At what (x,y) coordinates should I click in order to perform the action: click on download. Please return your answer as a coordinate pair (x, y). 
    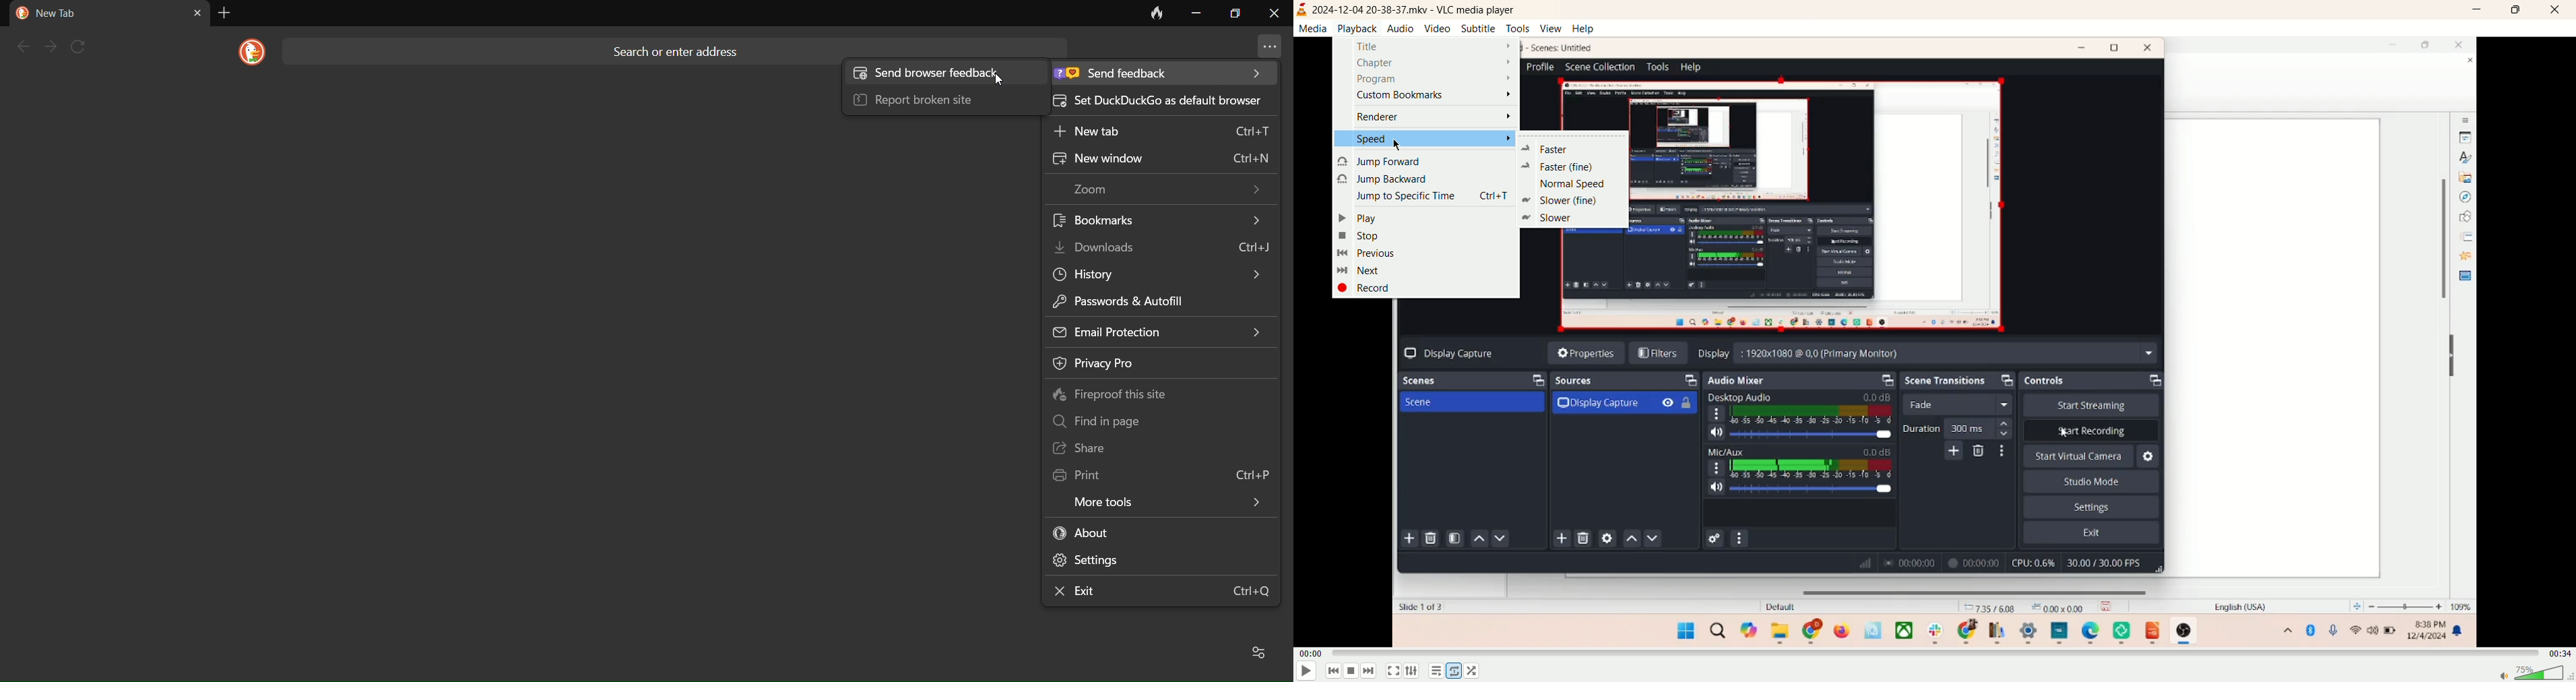
    Looking at the image, I should click on (1164, 247).